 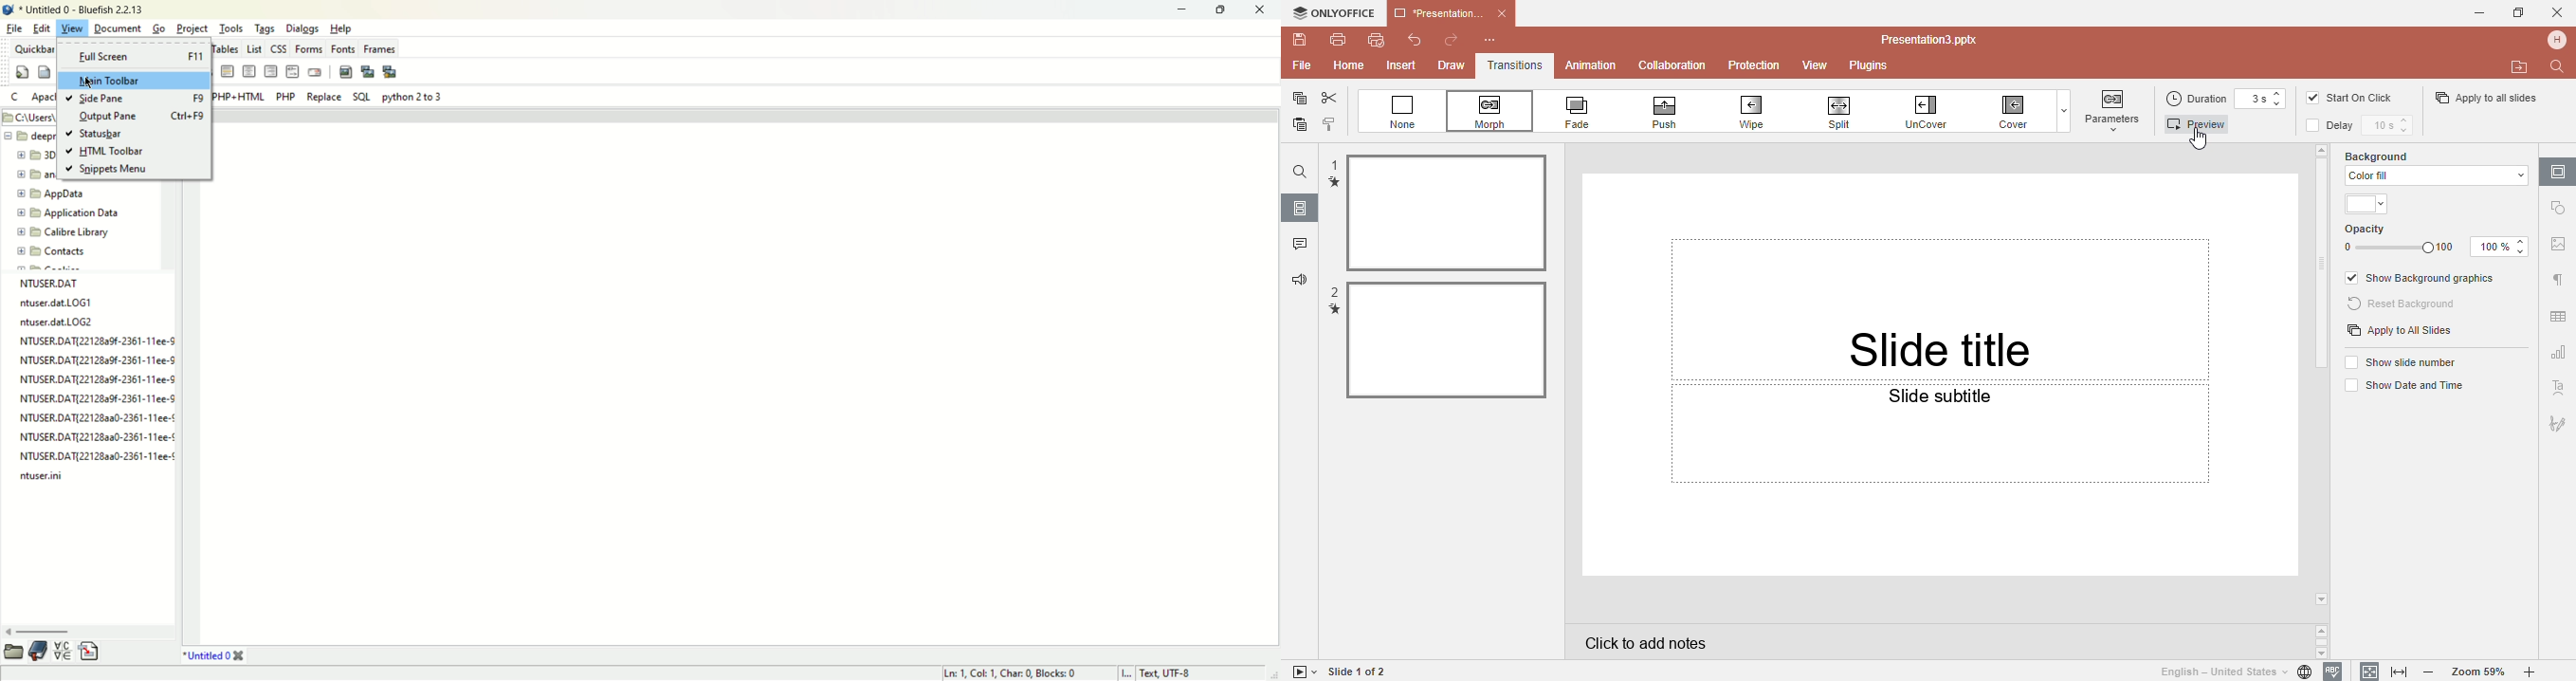 What do you see at coordinates (2401, 672) in the screenshot?
I see `Fit to width` at bounding box center [2401, 672].